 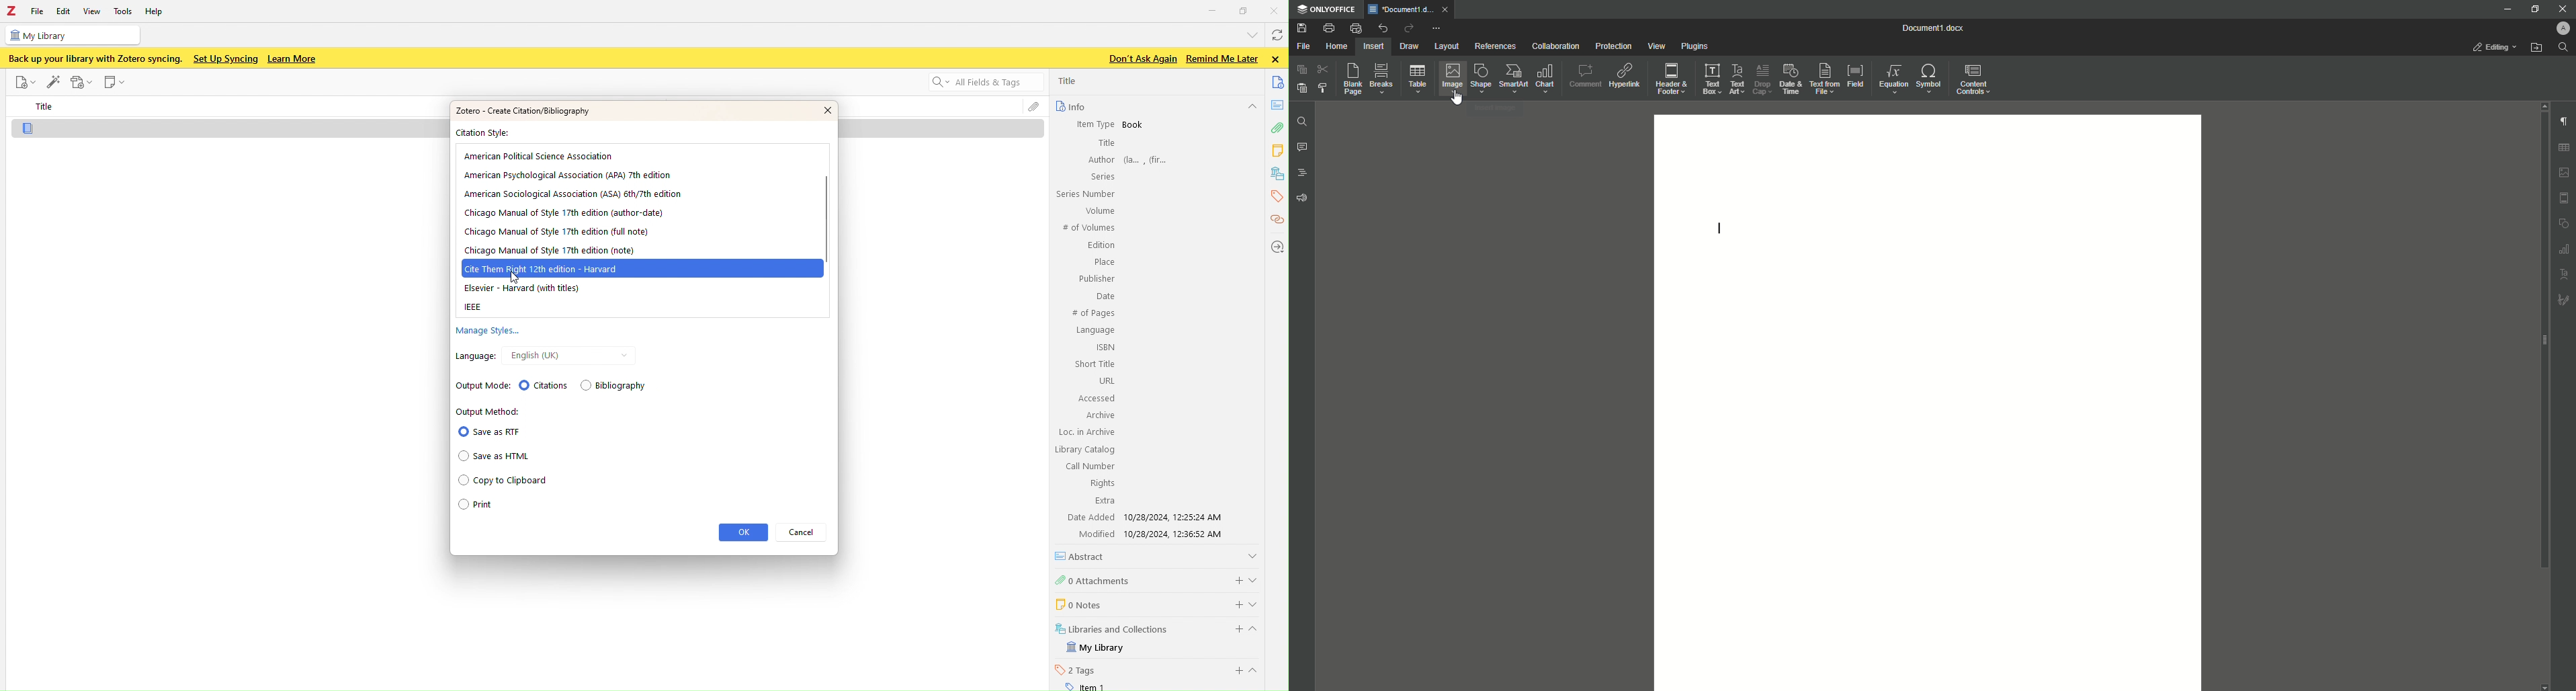 I want to click on show, so click(x=1256, y=578).